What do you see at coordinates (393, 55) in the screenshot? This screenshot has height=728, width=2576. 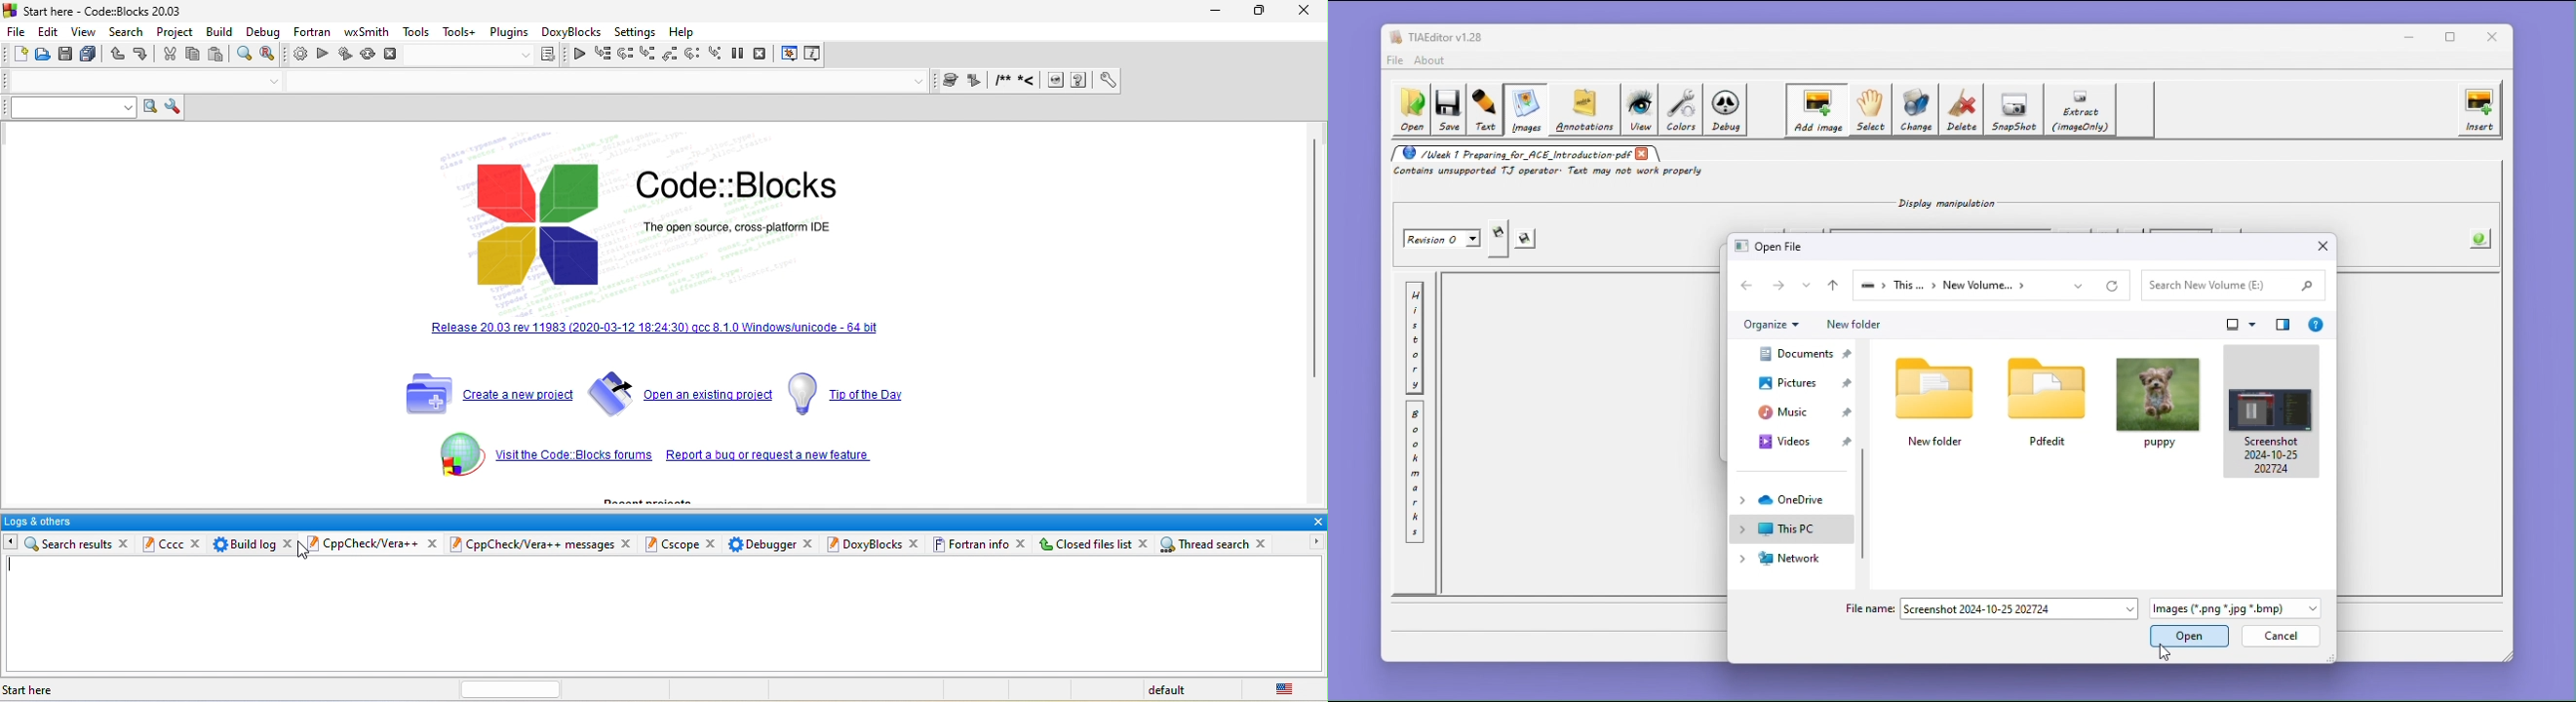 I see `abort` at bounding box center [393, 55].